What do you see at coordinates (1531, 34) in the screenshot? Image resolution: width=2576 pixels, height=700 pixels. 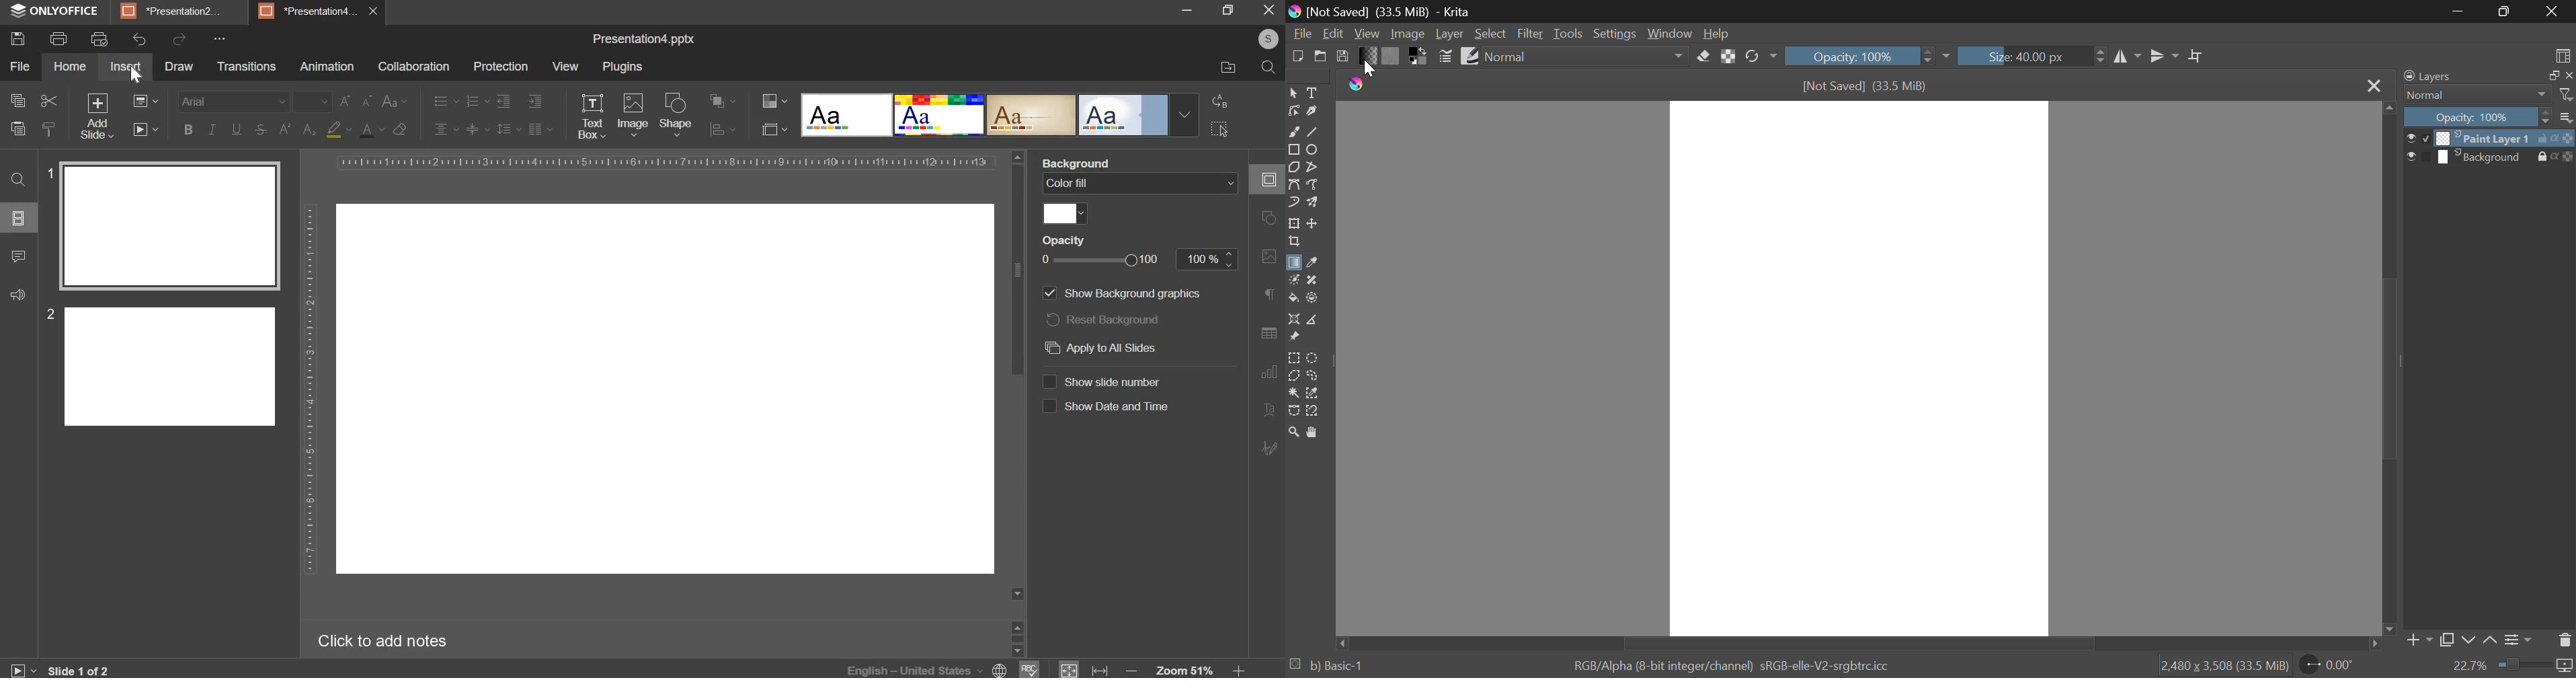 I see `Filter` at bounding box center [1531, 34].